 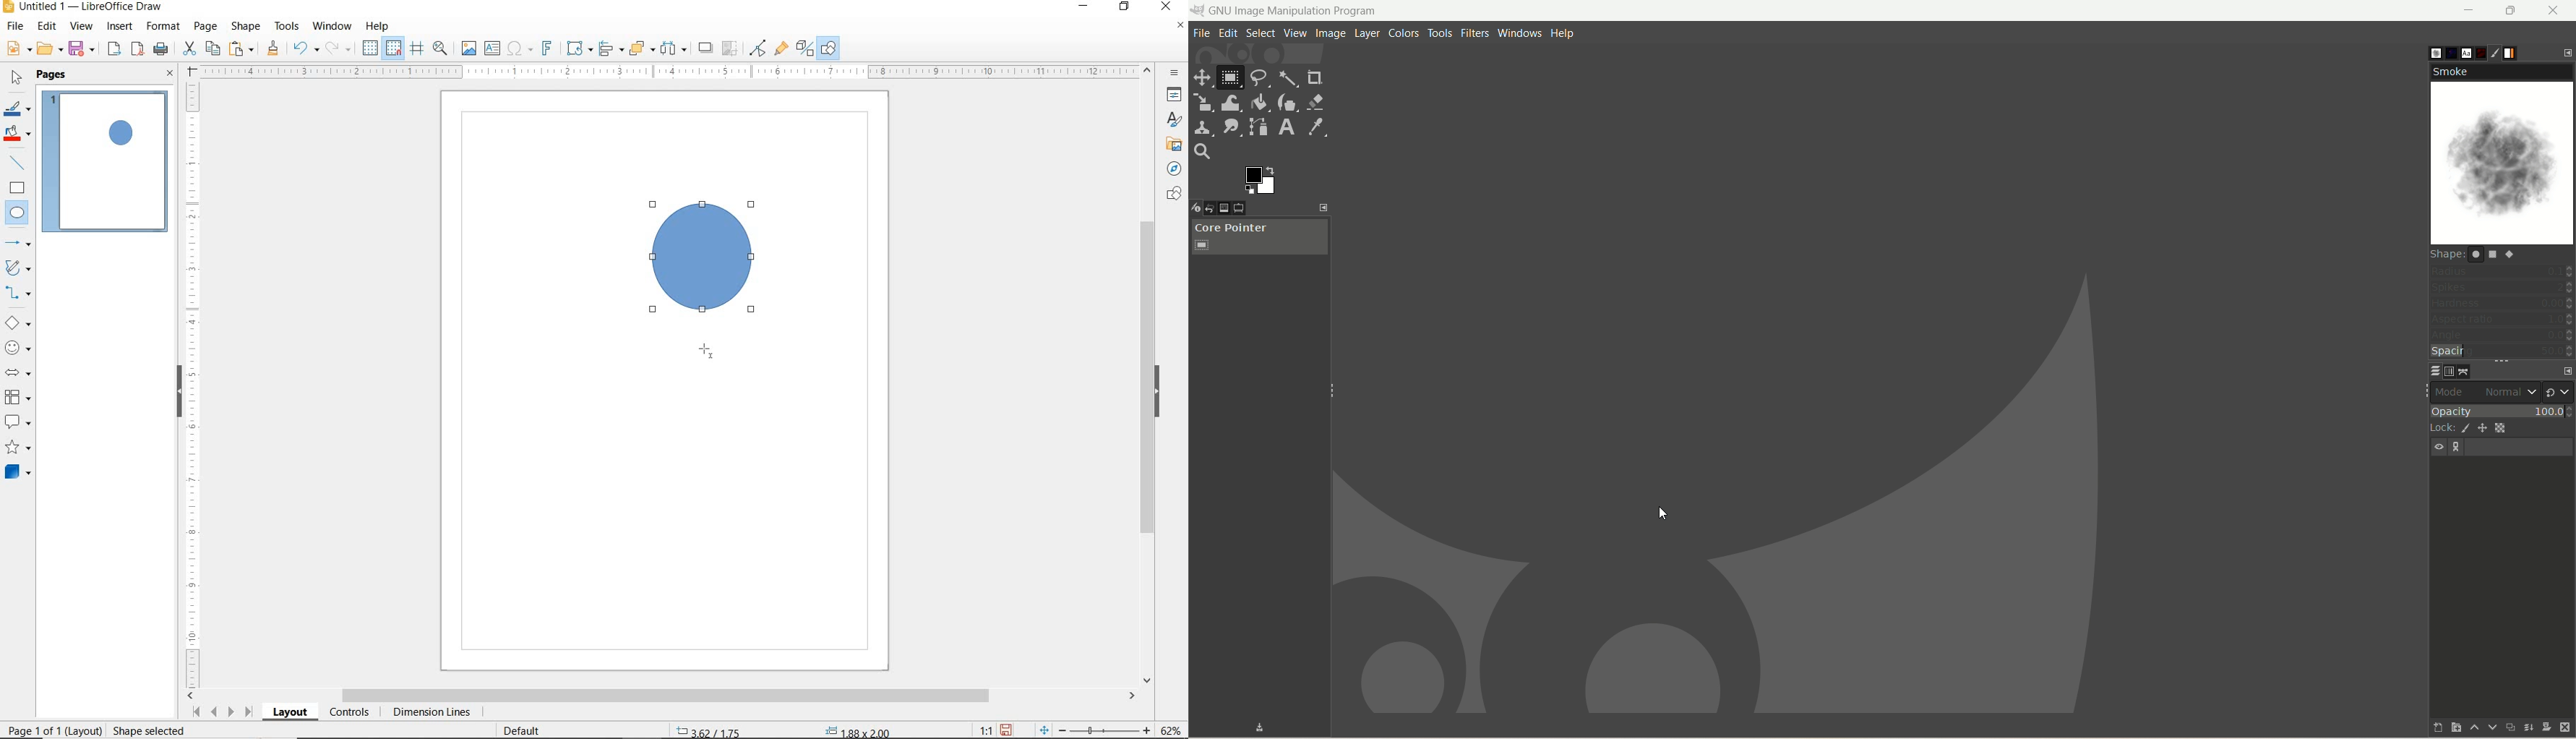 I want to click on PROPERTIES, so click(x=1177, y=97).